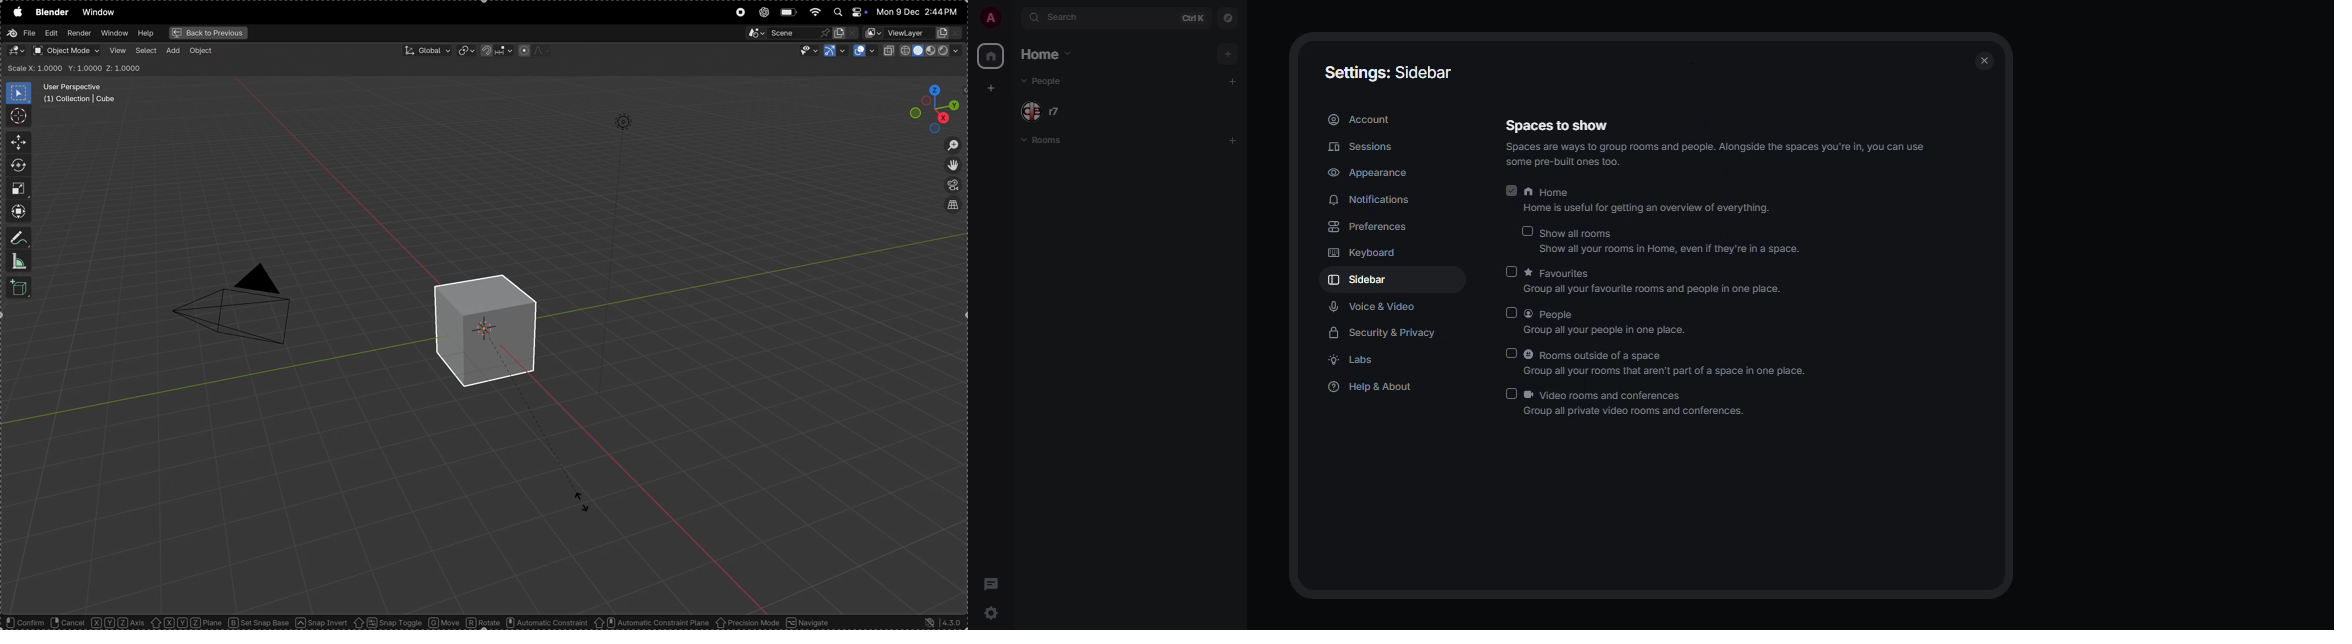 Image resolution: width=2352 pixels, height=644 pixels. What do you see at coordinates (1511, 313) in the screenshot?
I see `disabled` at bounding box center [1511, 313].